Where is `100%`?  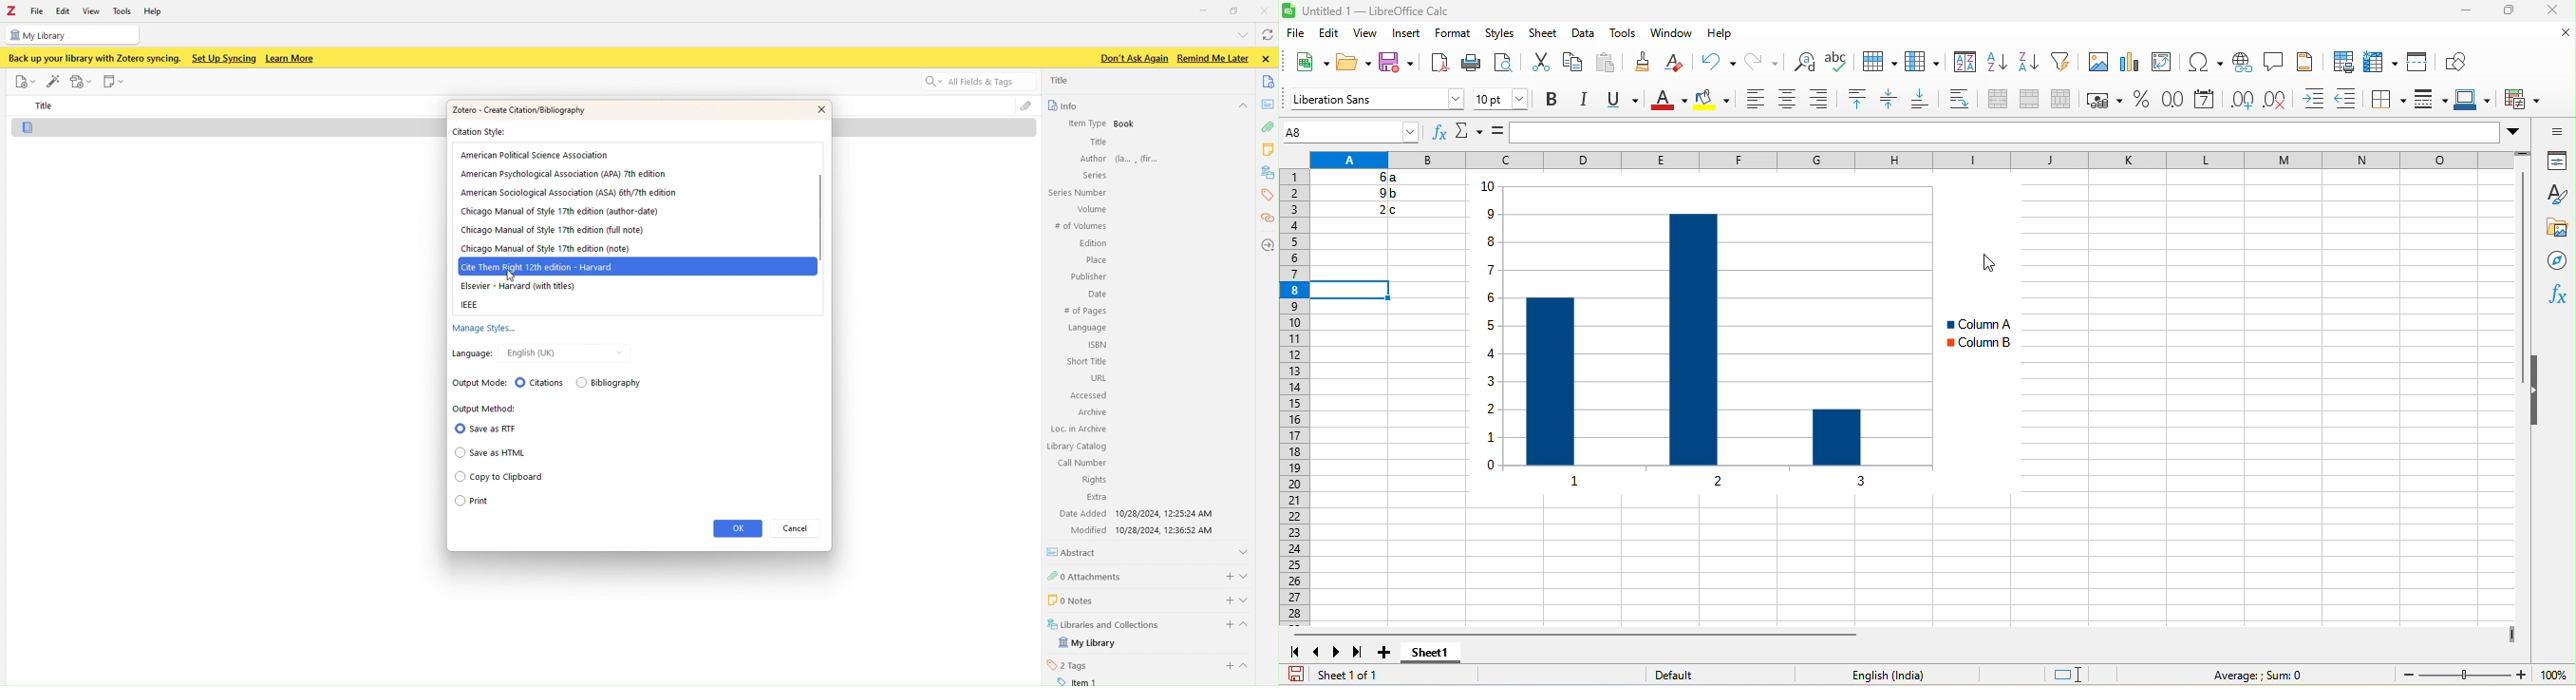
100% is located at coordinates (2553, 676).